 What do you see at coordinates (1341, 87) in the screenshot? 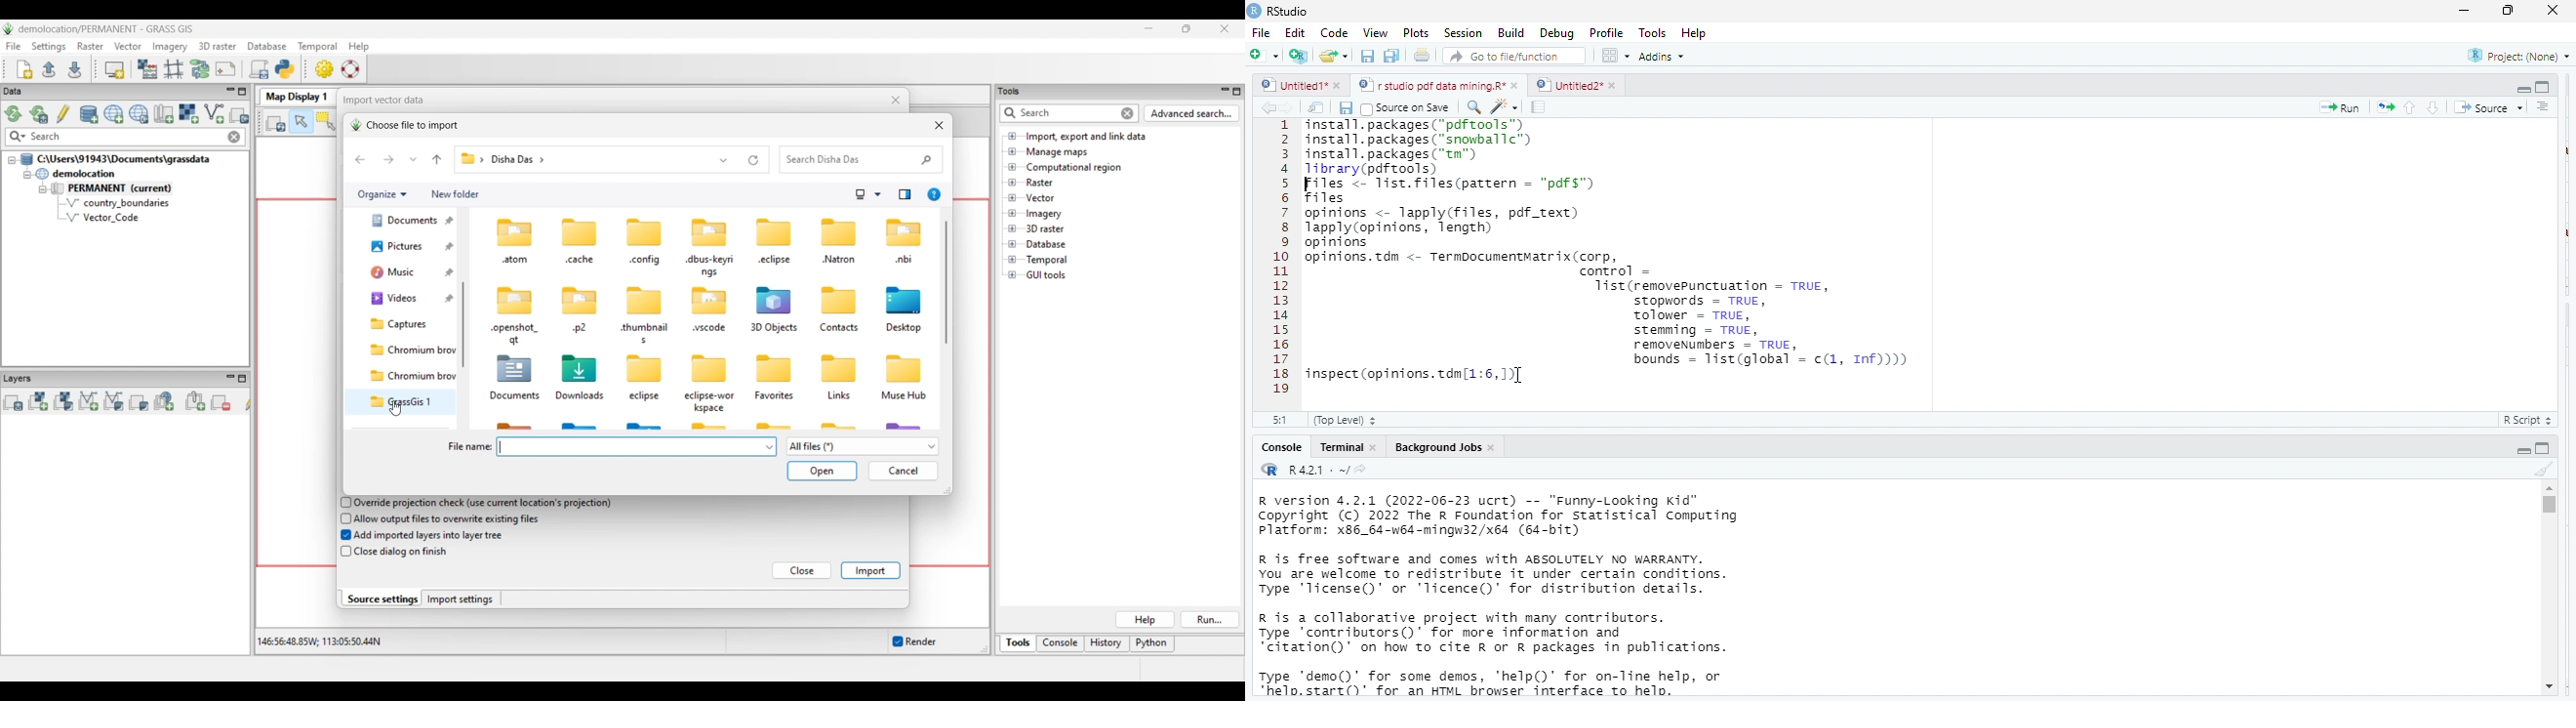
I see `close` at bounding box center [1341, 87].